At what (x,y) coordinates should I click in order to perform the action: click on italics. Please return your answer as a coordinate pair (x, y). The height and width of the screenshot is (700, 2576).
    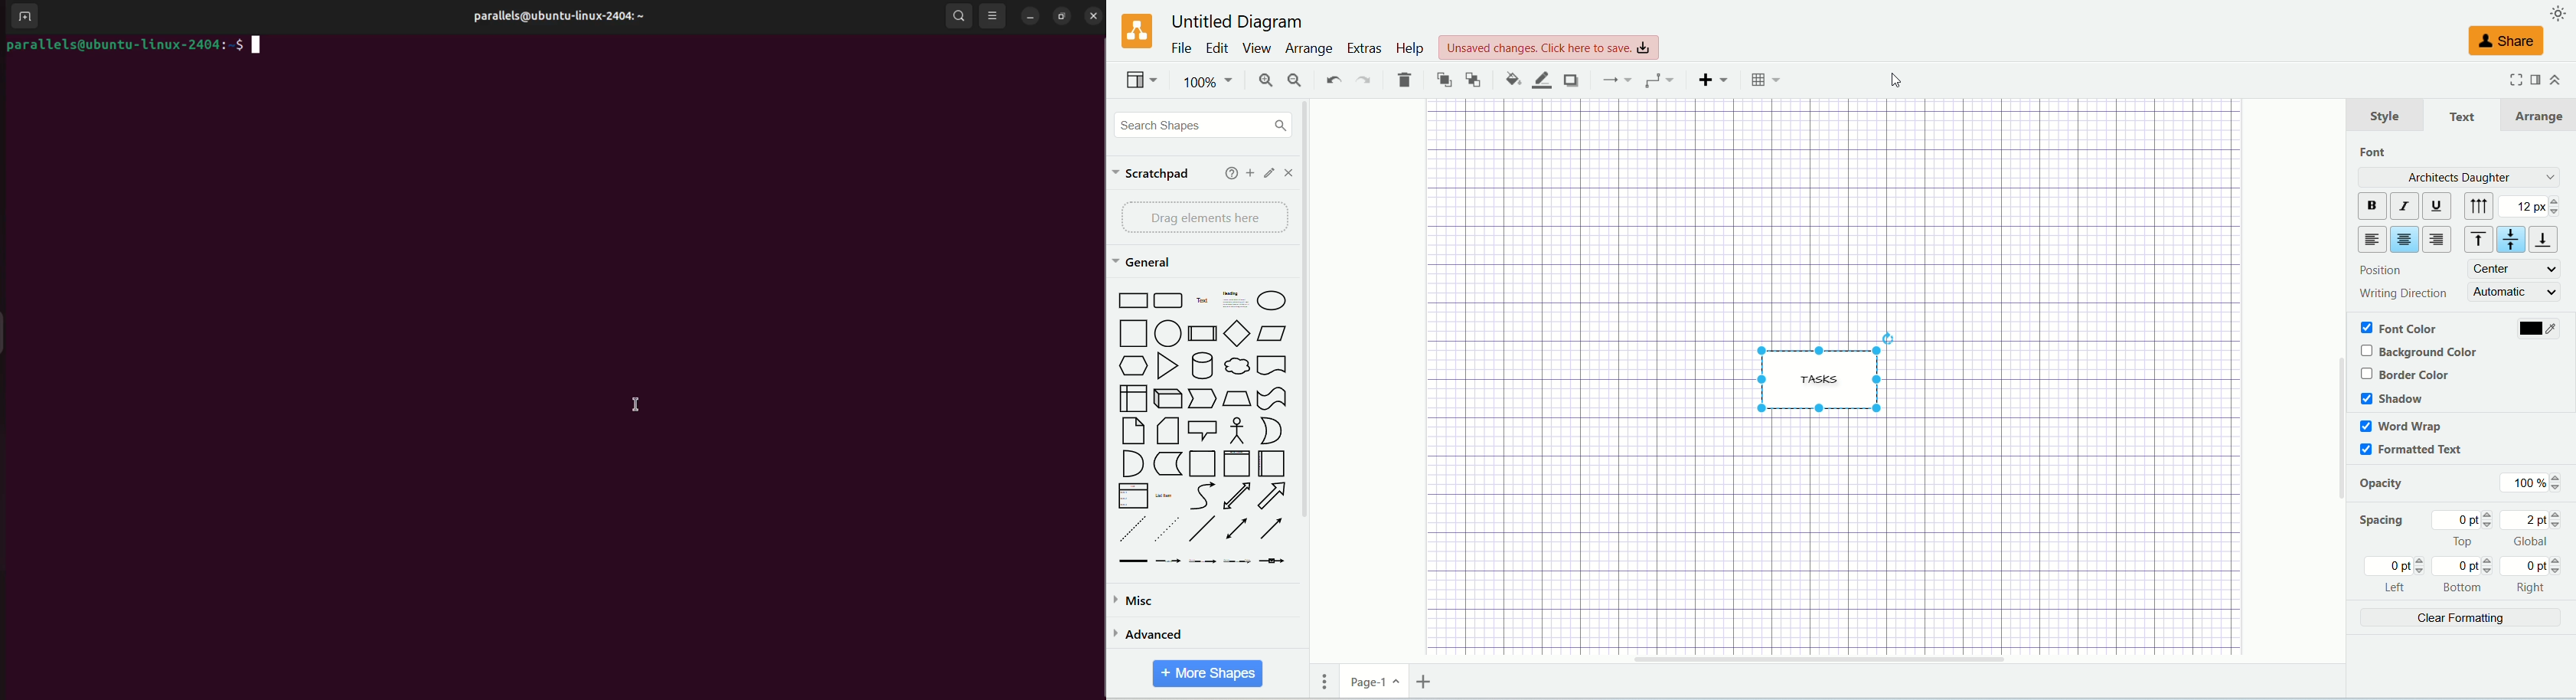
    Looking at the image, I should click on (2403, 205).